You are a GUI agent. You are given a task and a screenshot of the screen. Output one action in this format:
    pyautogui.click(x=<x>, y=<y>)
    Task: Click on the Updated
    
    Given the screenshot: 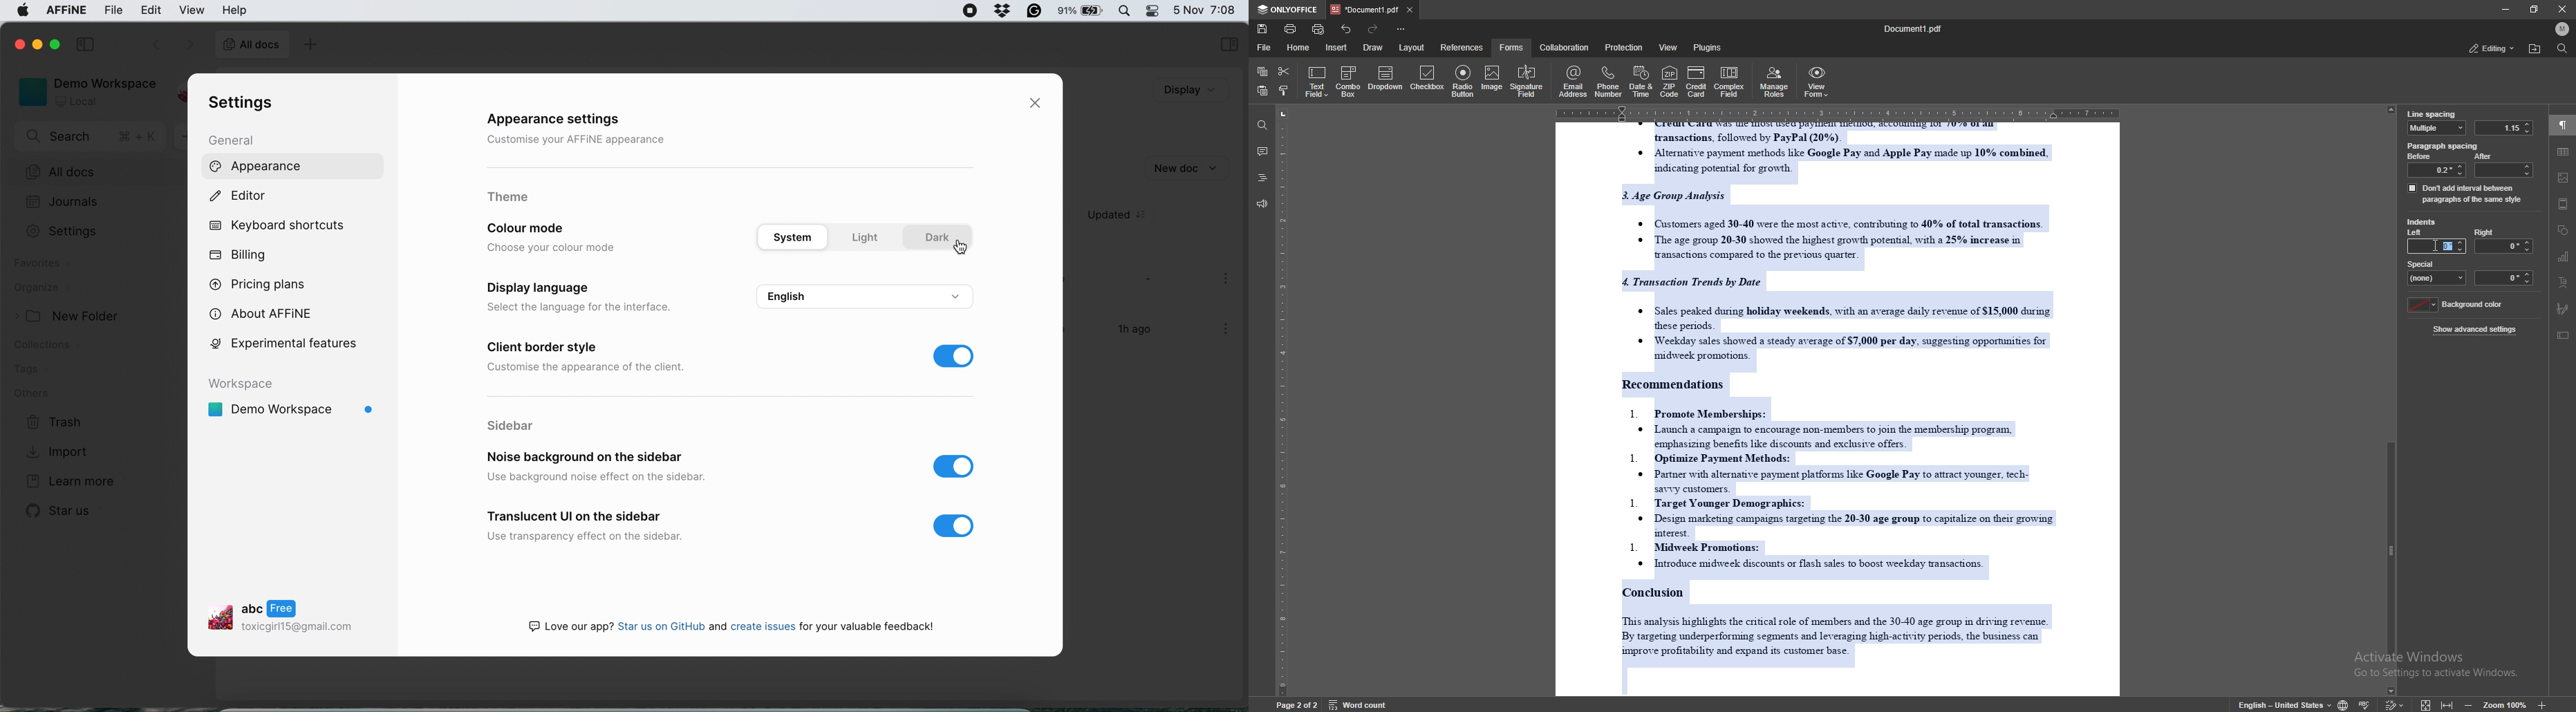 What is the action you would take?
    pyautogui.click(x=1114, y=214)
    